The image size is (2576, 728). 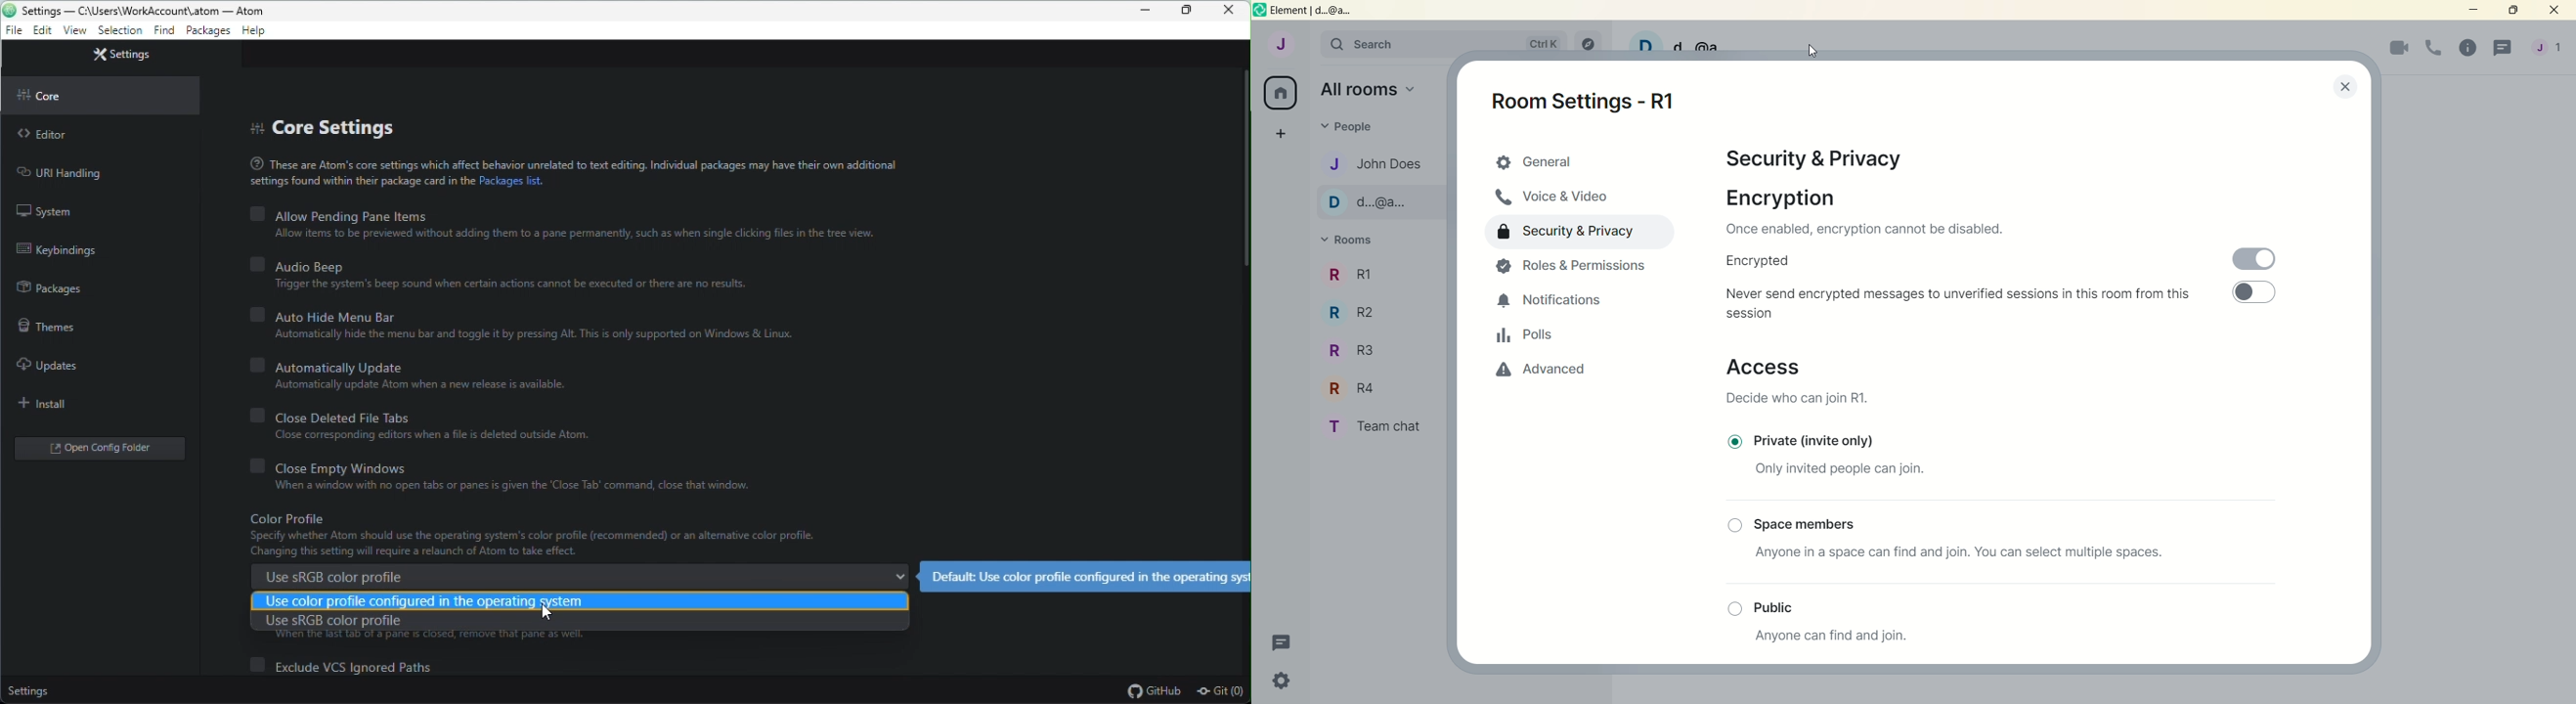 I want to click on private (invite only), so click(x=1820, y=438).